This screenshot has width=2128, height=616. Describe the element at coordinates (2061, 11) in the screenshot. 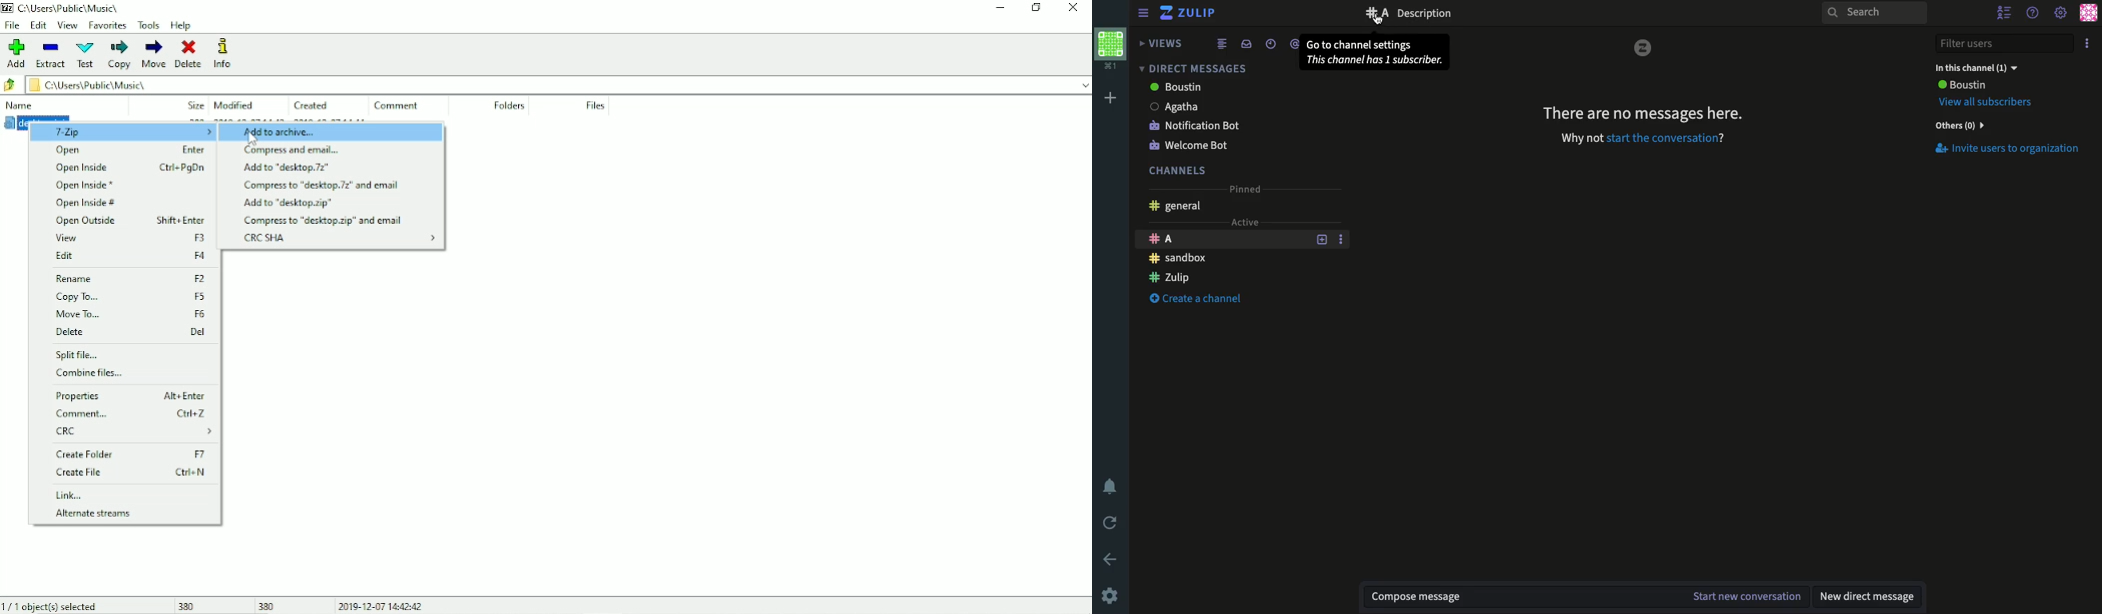

I see `Settings` at that location.